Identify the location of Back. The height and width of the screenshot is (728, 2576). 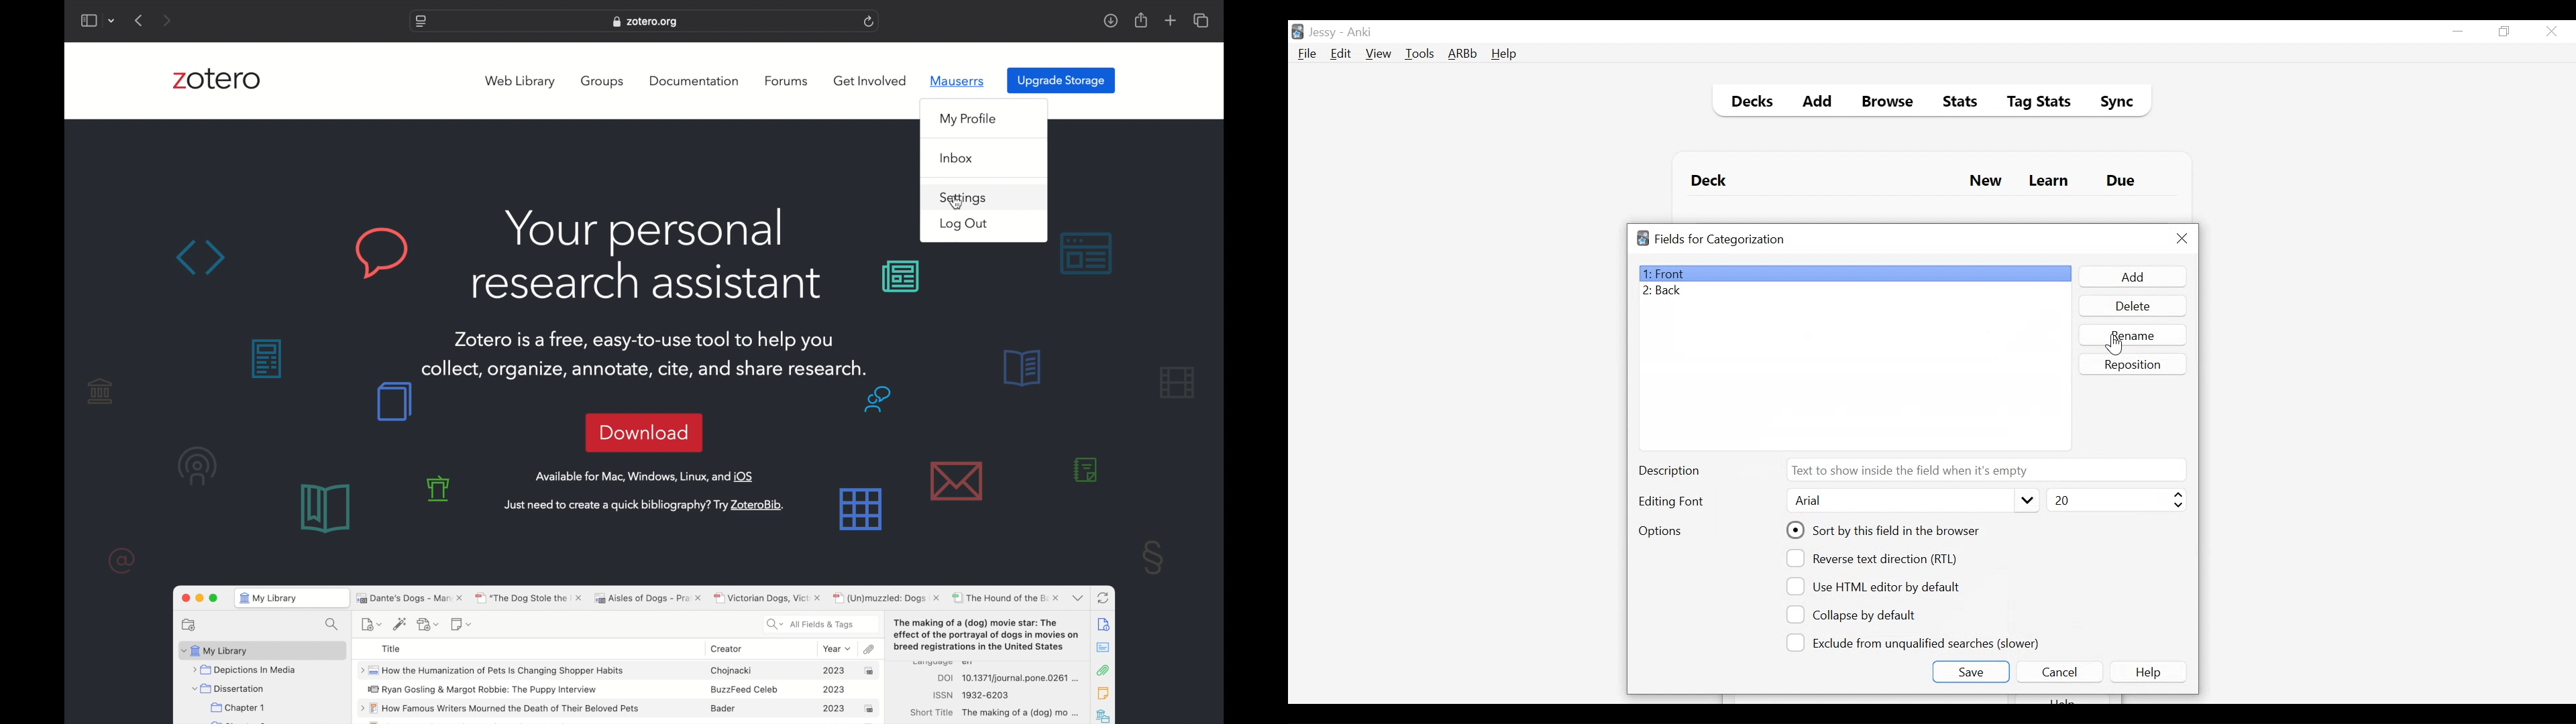
(1666, 292).